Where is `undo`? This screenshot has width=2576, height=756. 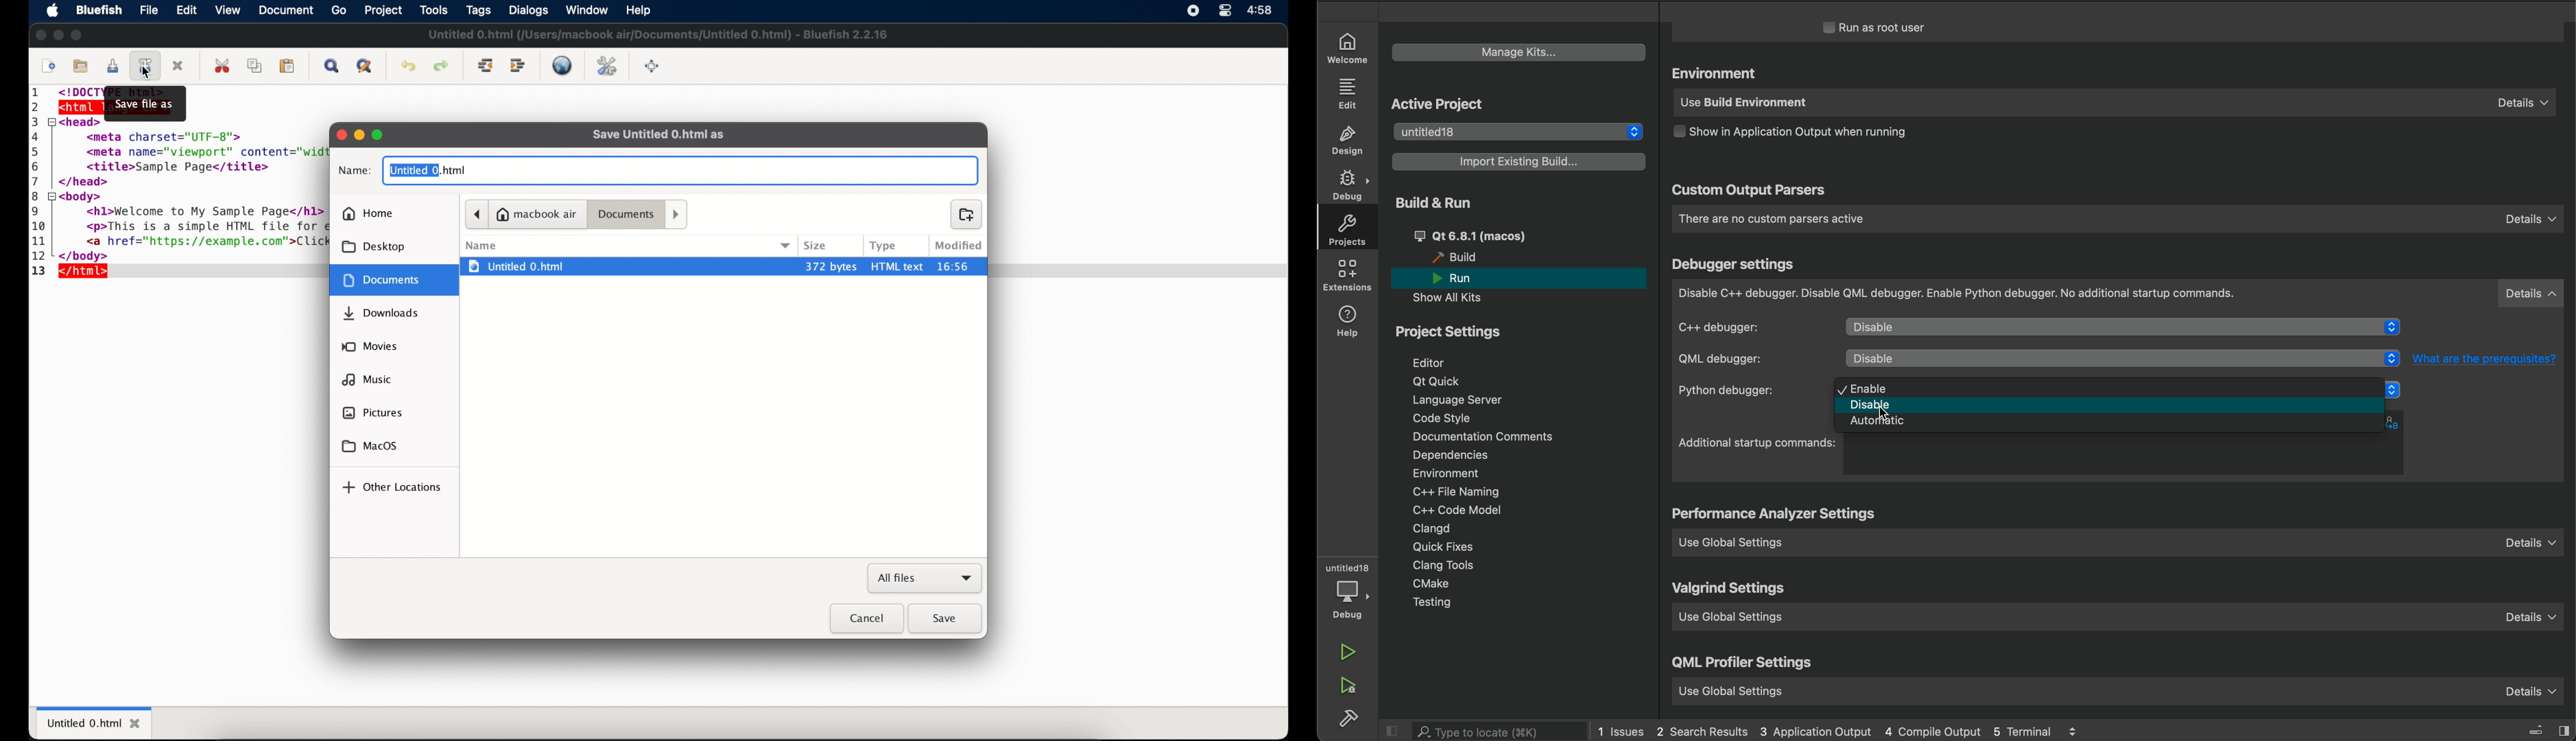 undo is located at coordinates (408, 67).